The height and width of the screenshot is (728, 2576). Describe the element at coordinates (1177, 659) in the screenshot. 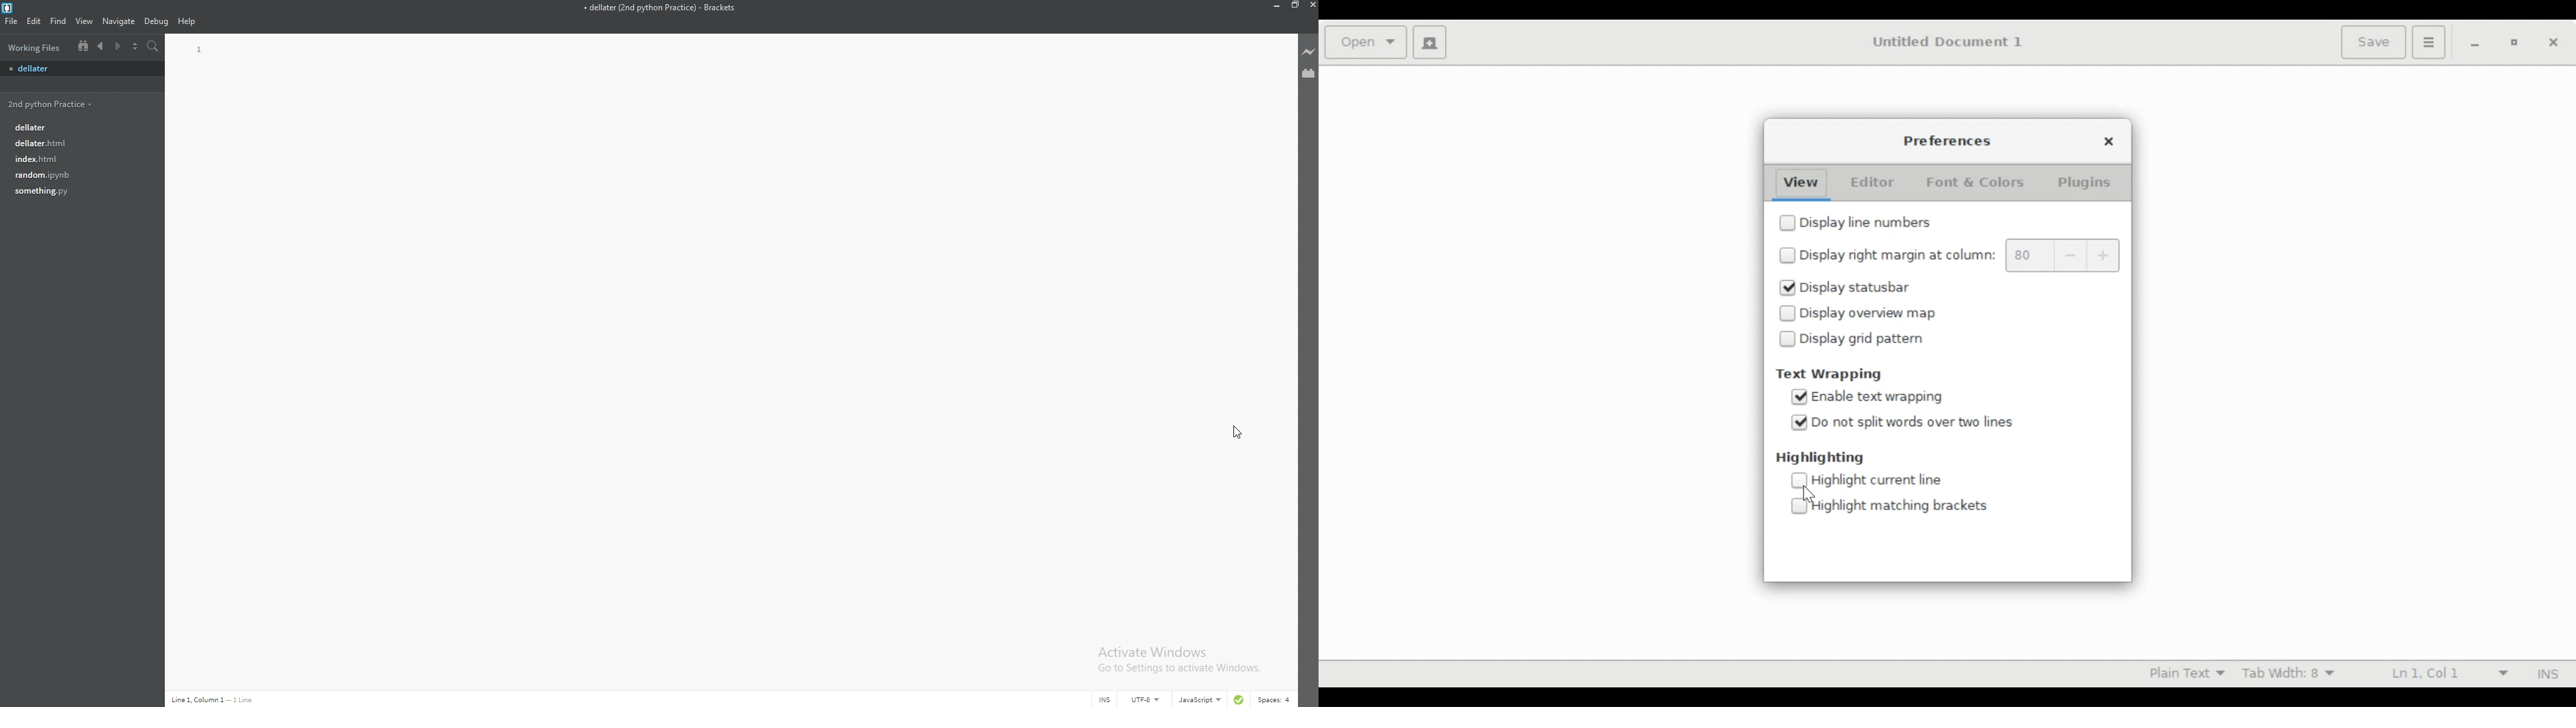

I see `Activate Windows
Go to Settings to activate Windows.` at that location.